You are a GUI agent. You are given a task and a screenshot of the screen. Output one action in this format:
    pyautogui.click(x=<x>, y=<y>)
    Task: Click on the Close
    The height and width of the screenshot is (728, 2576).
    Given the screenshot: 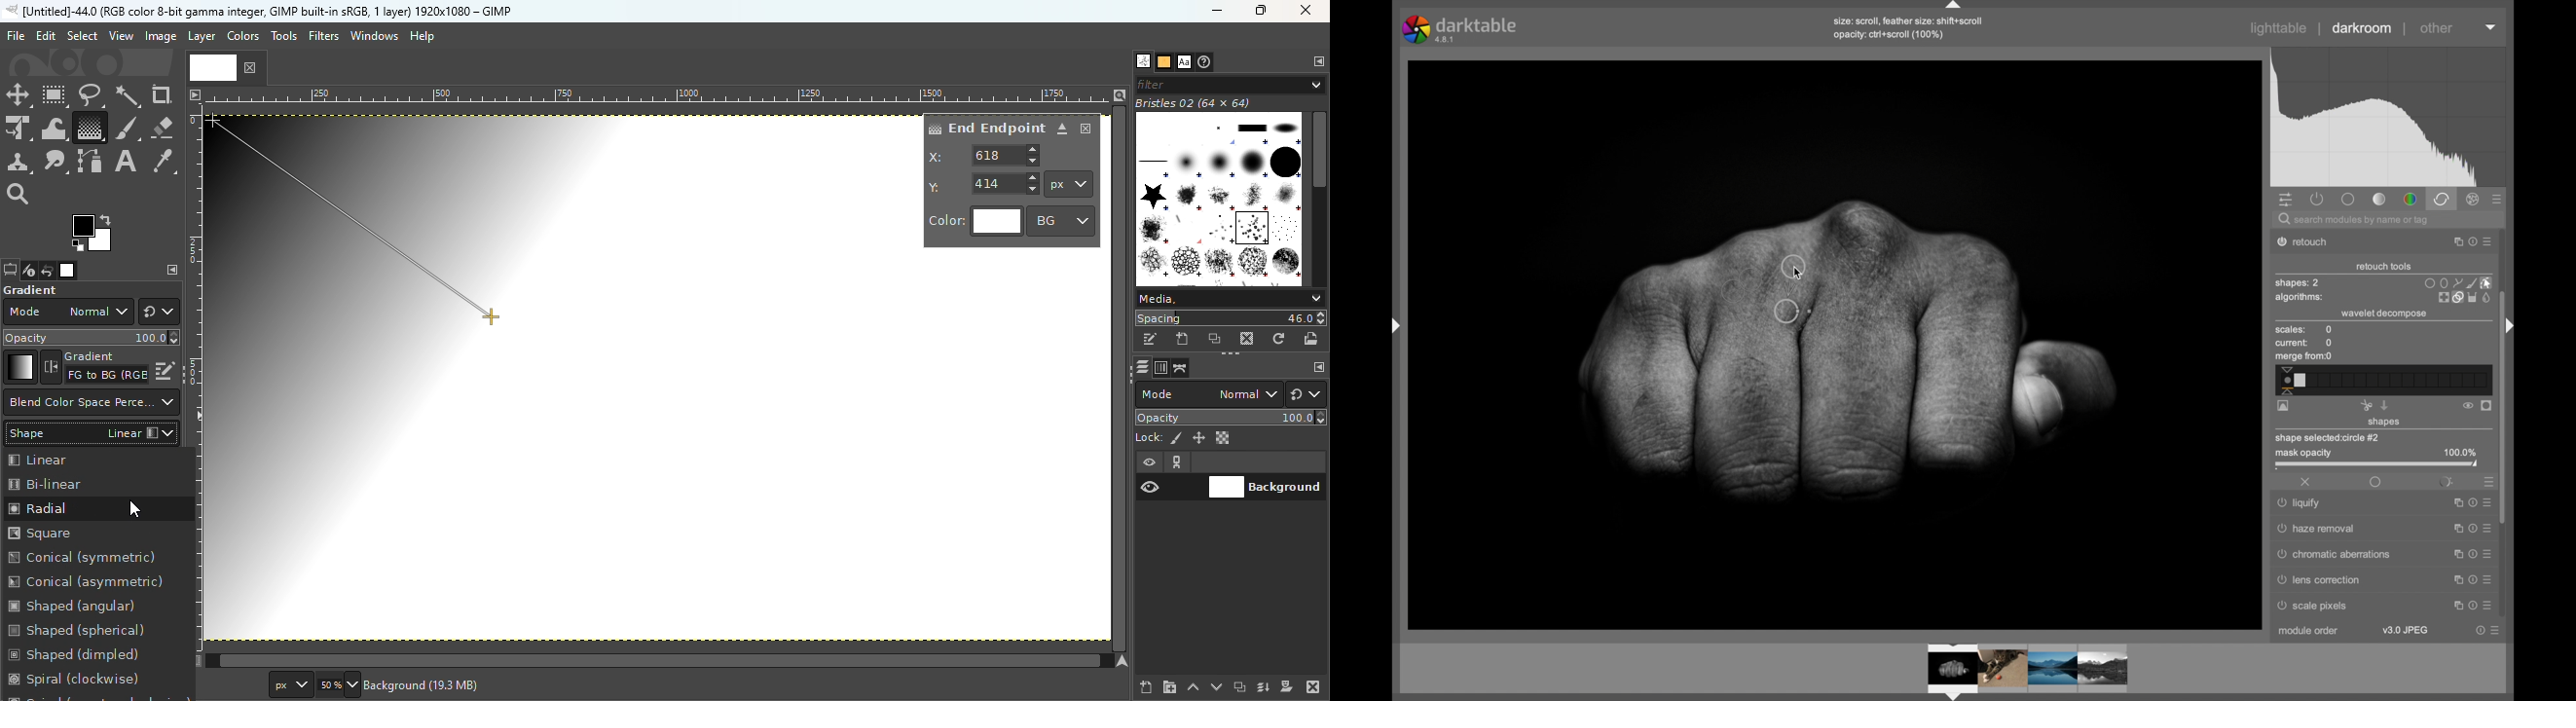 What is the action you would take?
    pyautogui.click(x=1307, y=12)
    